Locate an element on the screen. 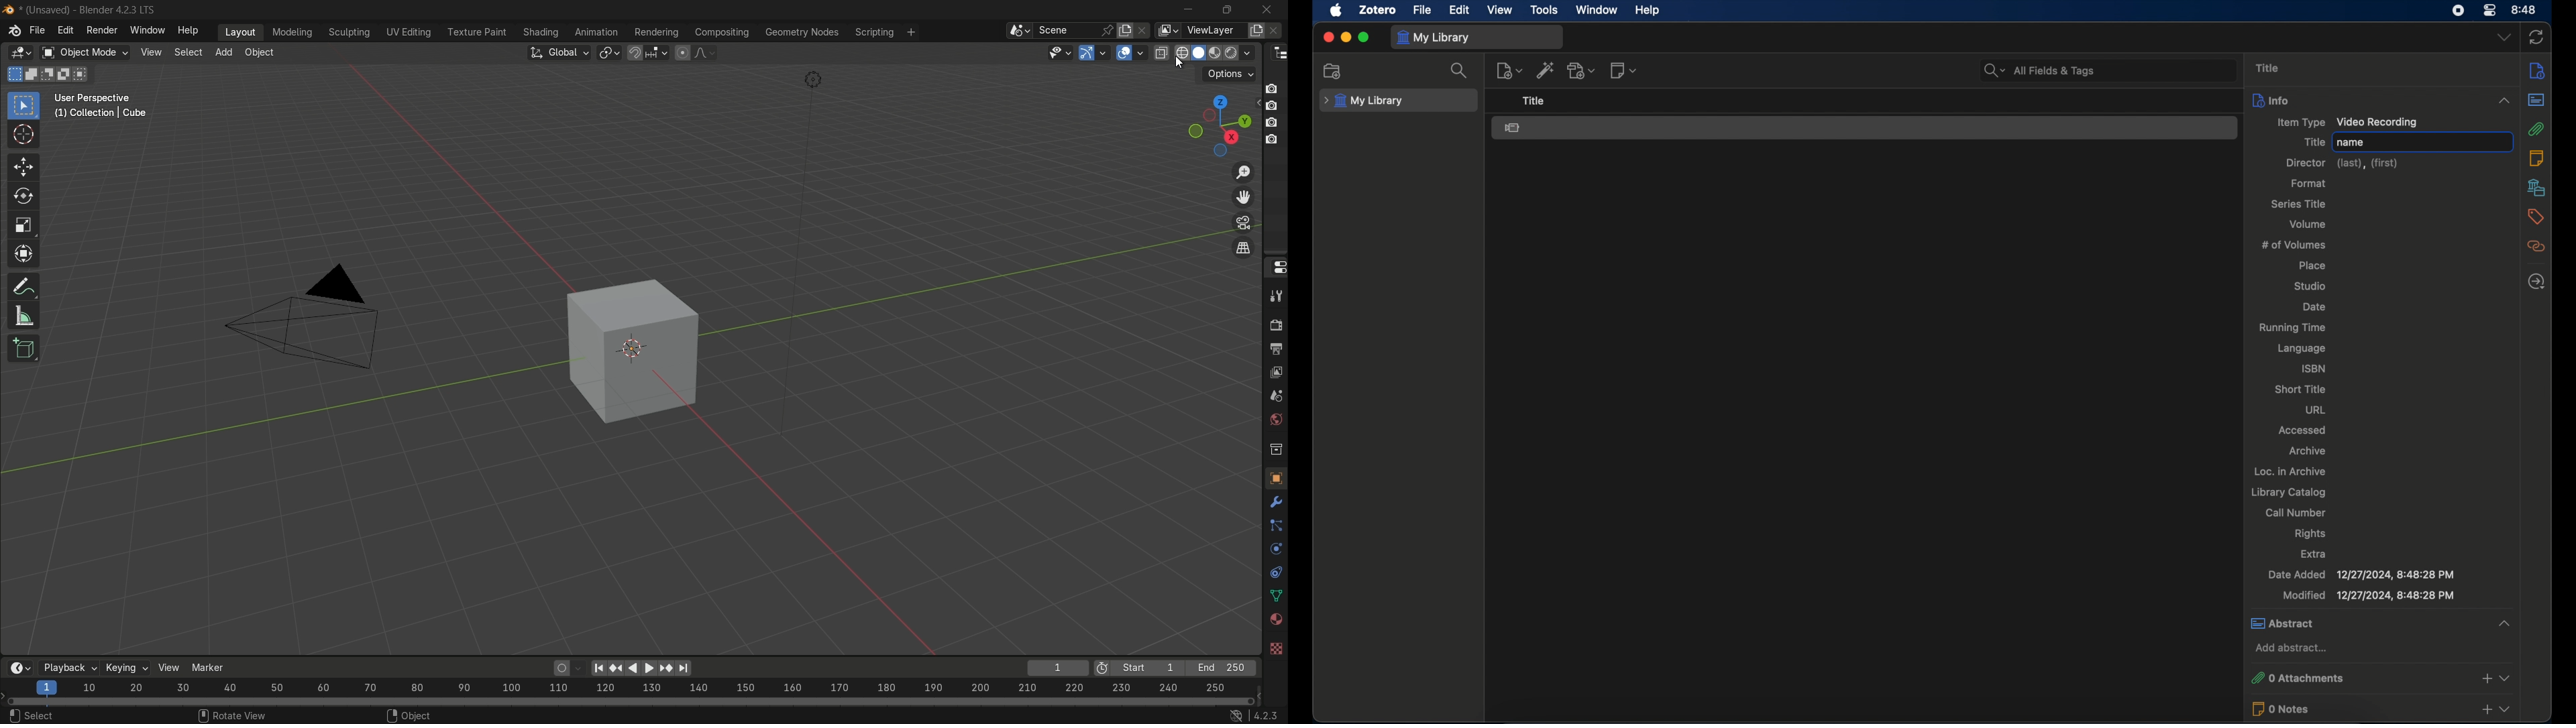 Image resolution: width=2576 pixels, height=728 pixels. toggle camera view is located at coordinates (1243, 223).